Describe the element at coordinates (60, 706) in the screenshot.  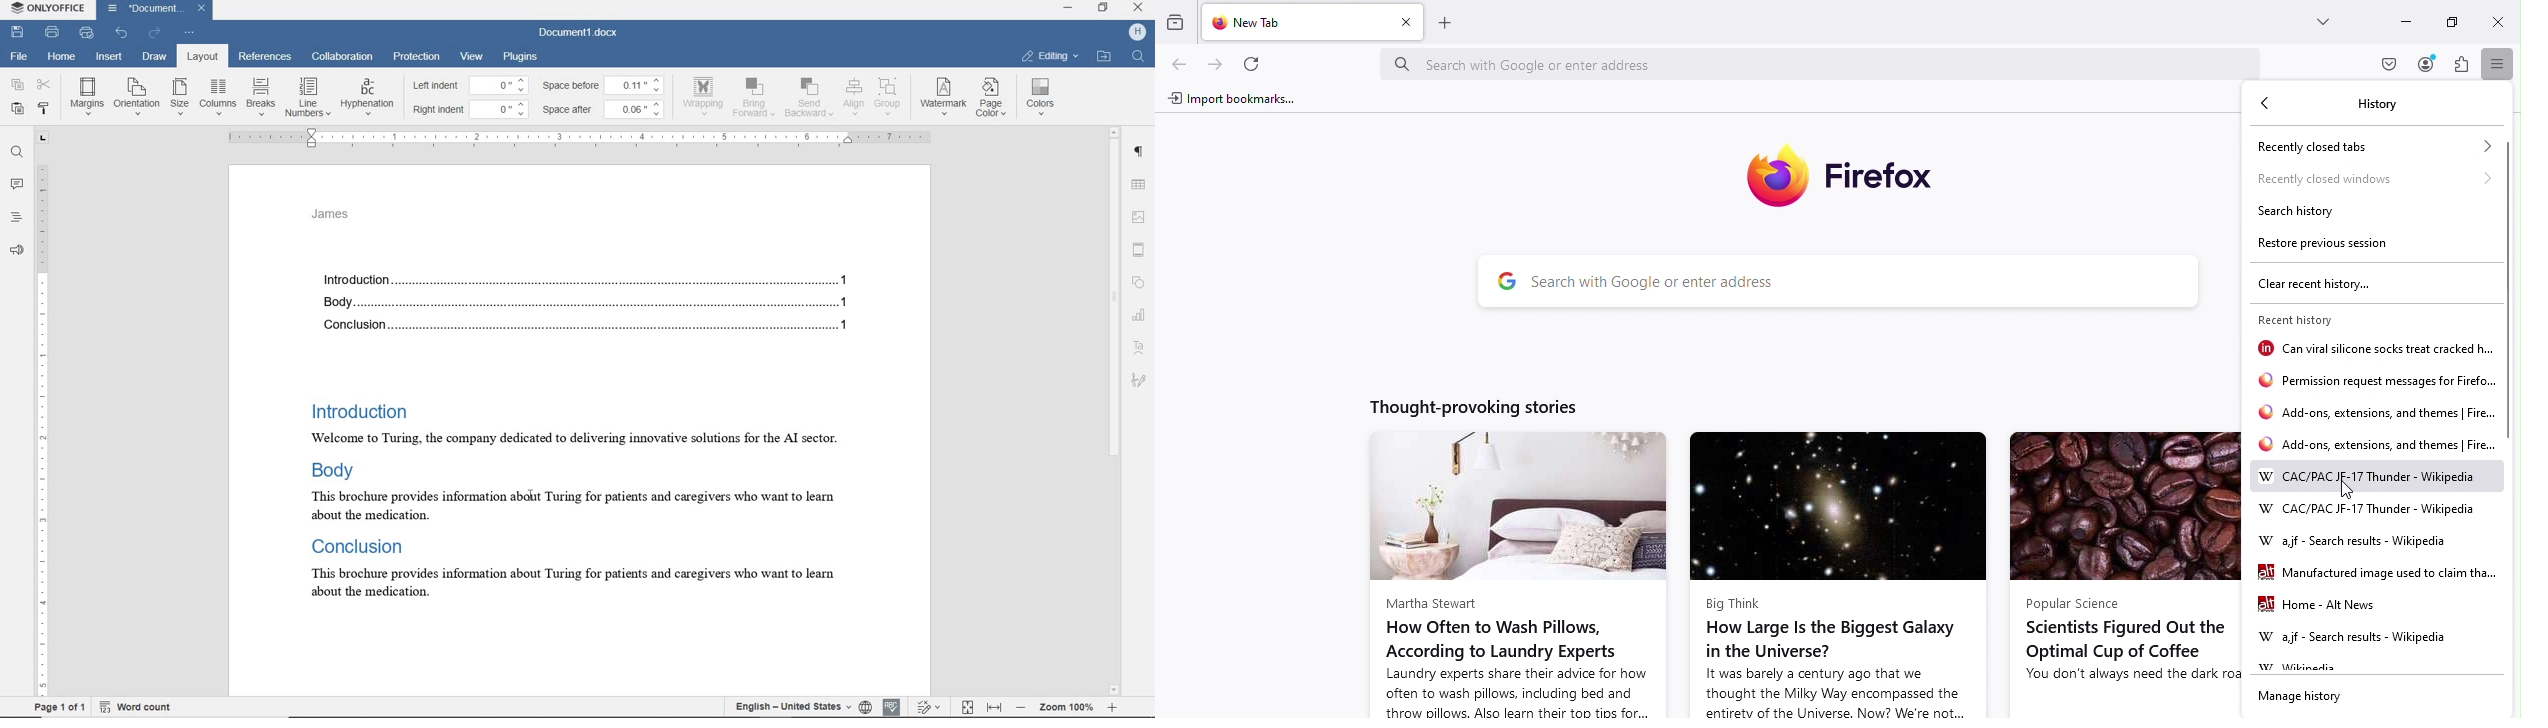
I see `page 1 of 1` at that location.